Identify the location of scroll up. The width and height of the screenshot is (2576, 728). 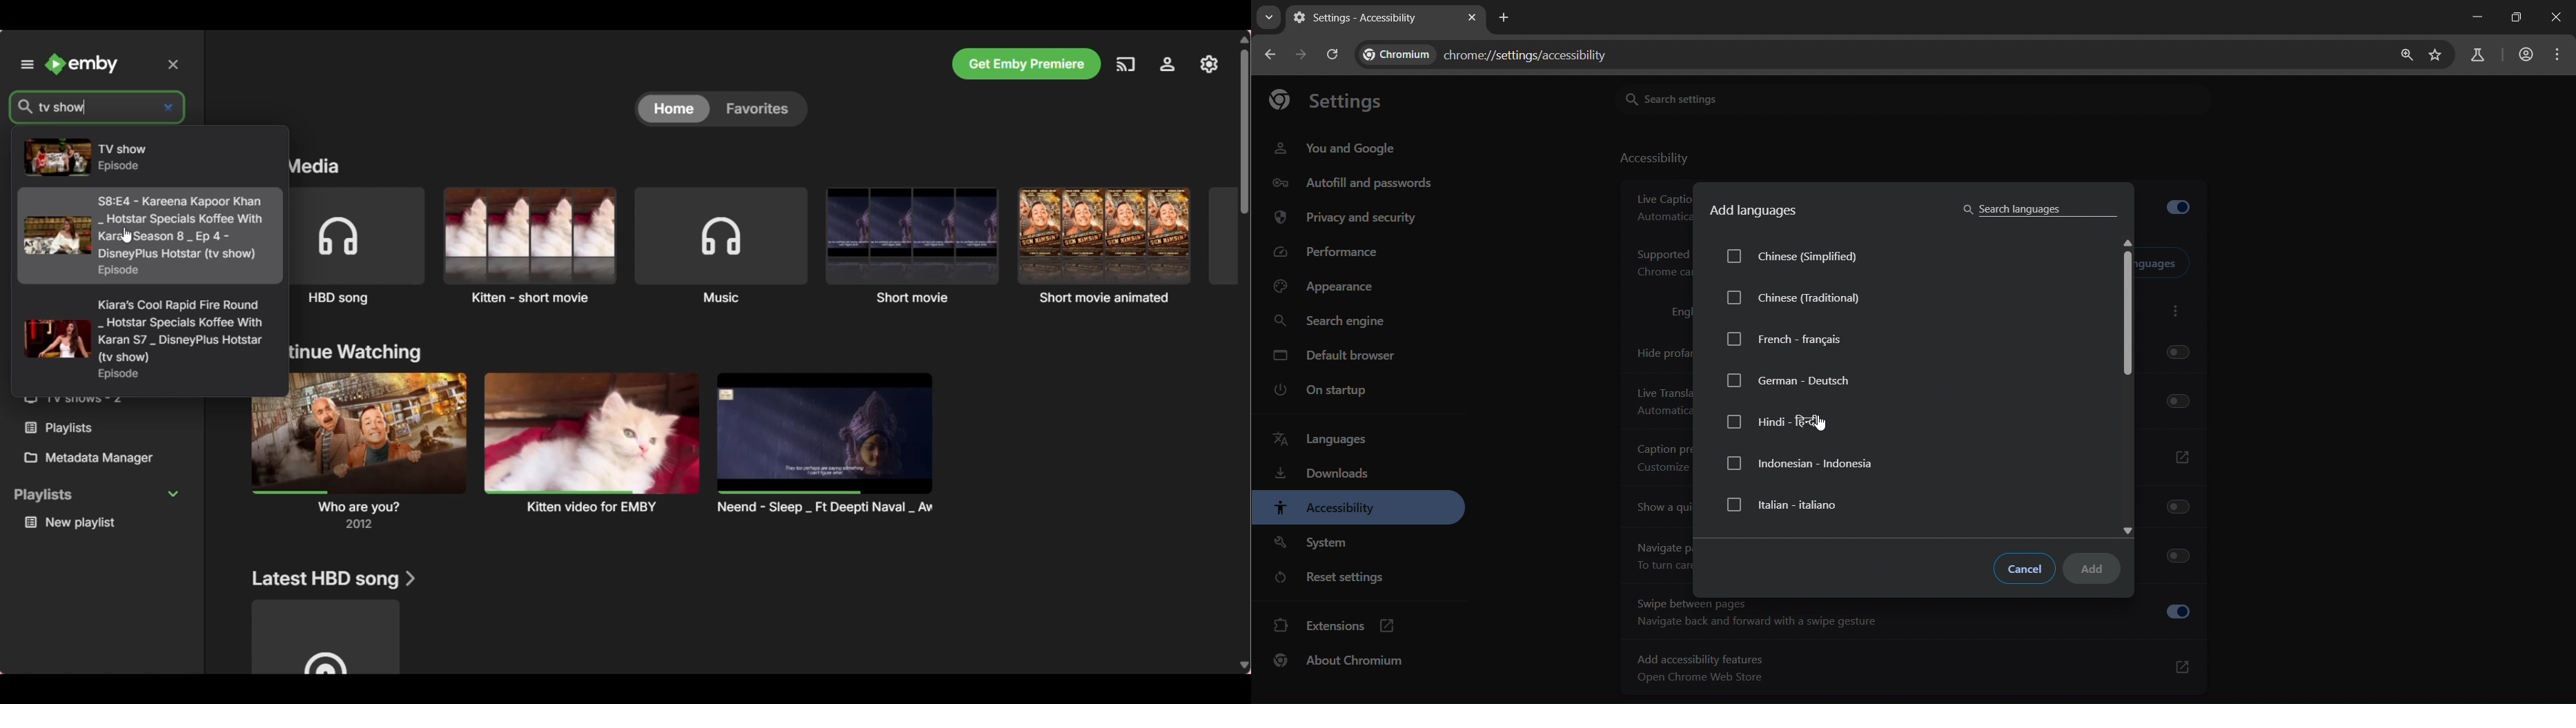
(2130, 242).